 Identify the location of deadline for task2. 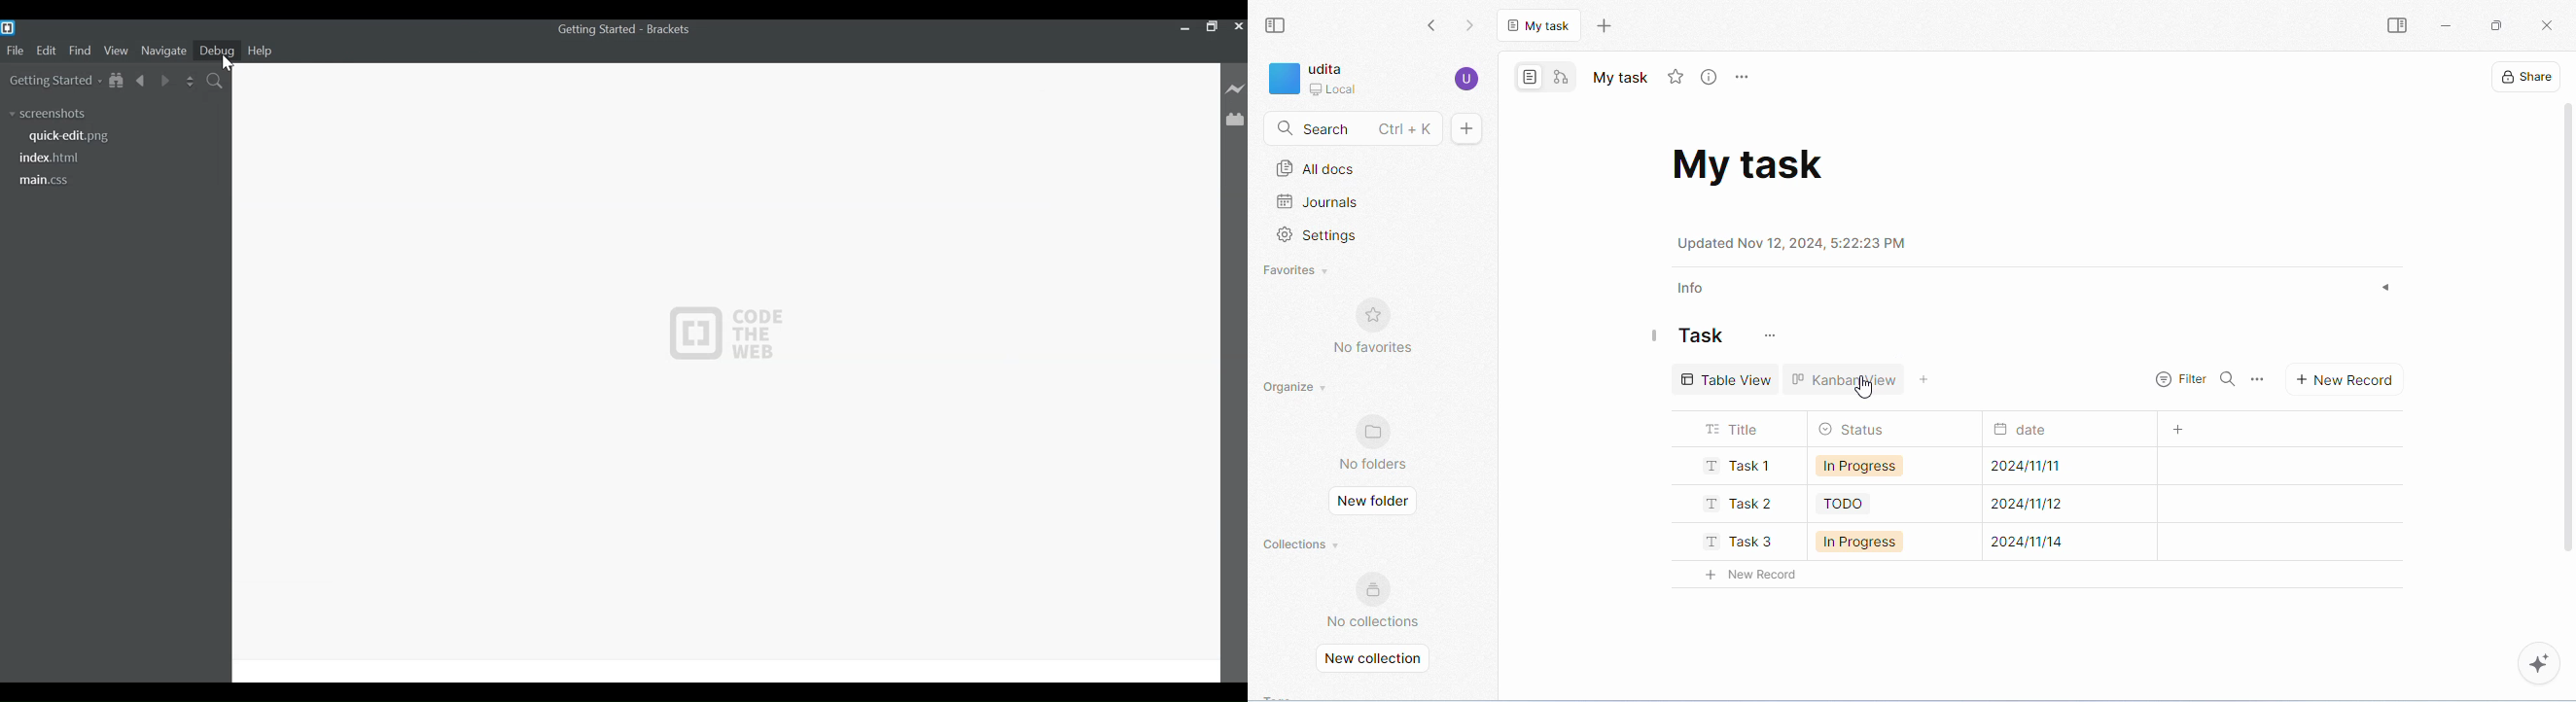
(2042, 505).